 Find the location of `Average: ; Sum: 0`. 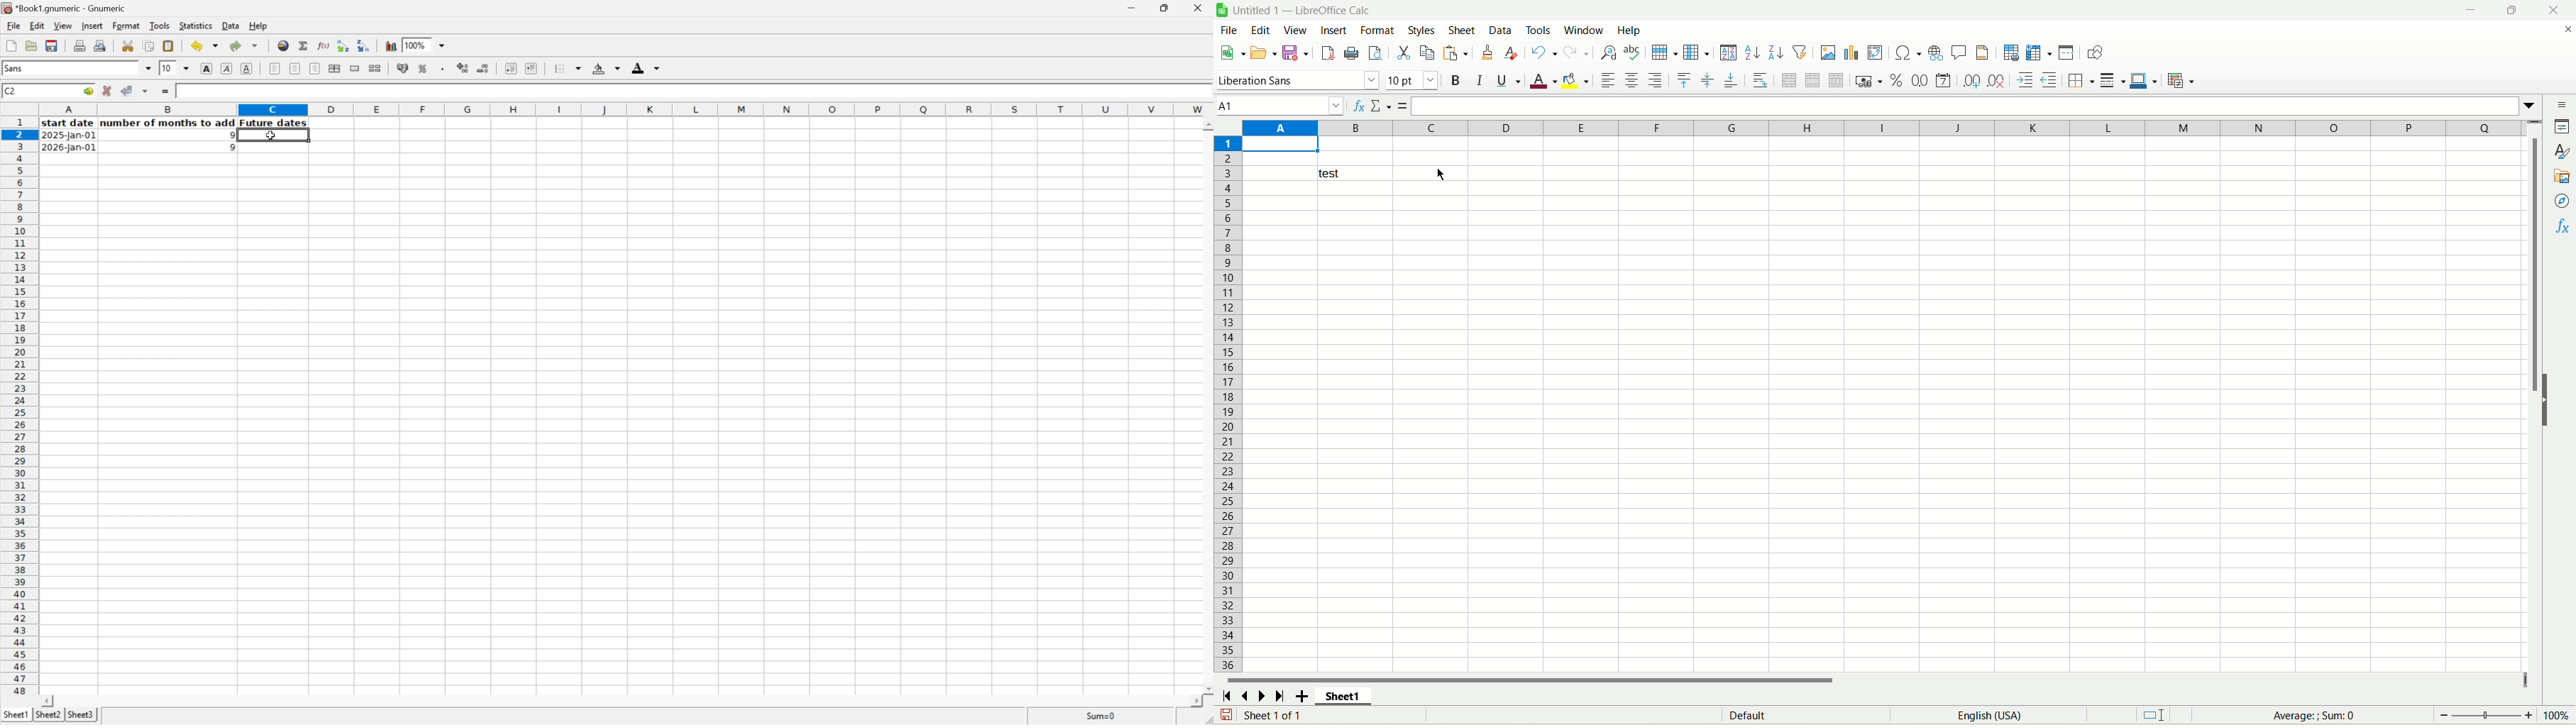

Average: ; Sum: 0 is located at coordinates (2313, 716).